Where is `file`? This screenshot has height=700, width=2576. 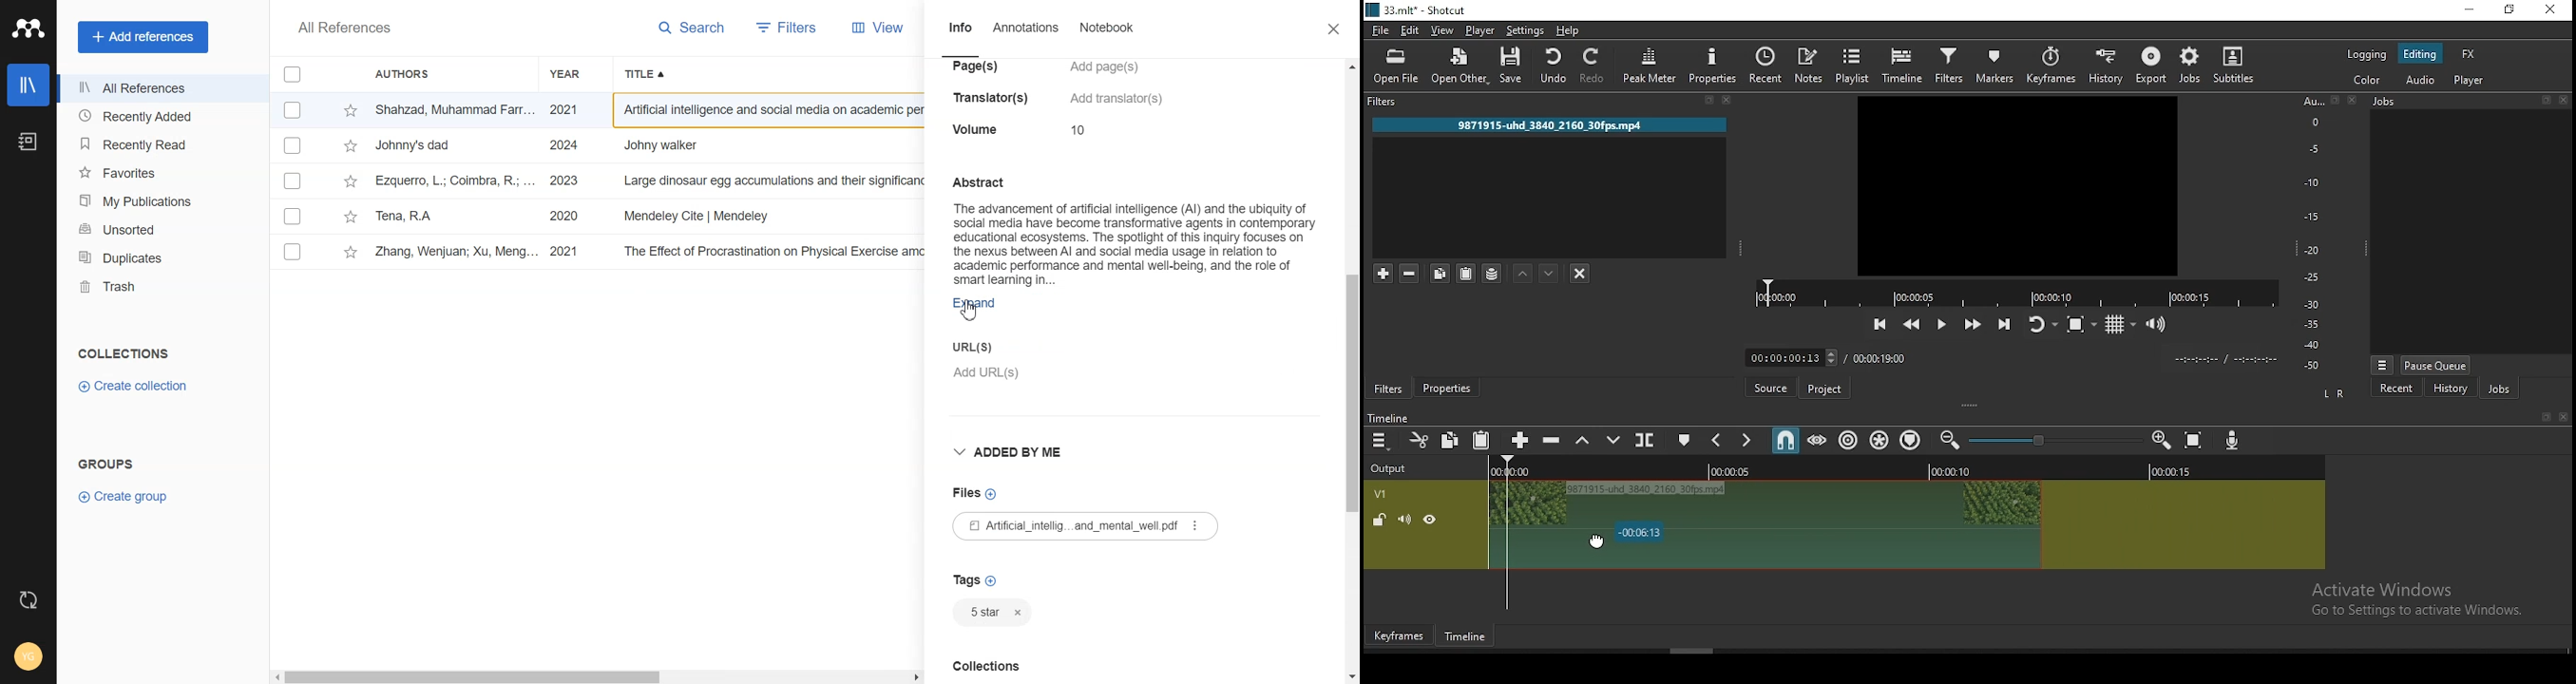 file is located at coordinates (1381, 31).